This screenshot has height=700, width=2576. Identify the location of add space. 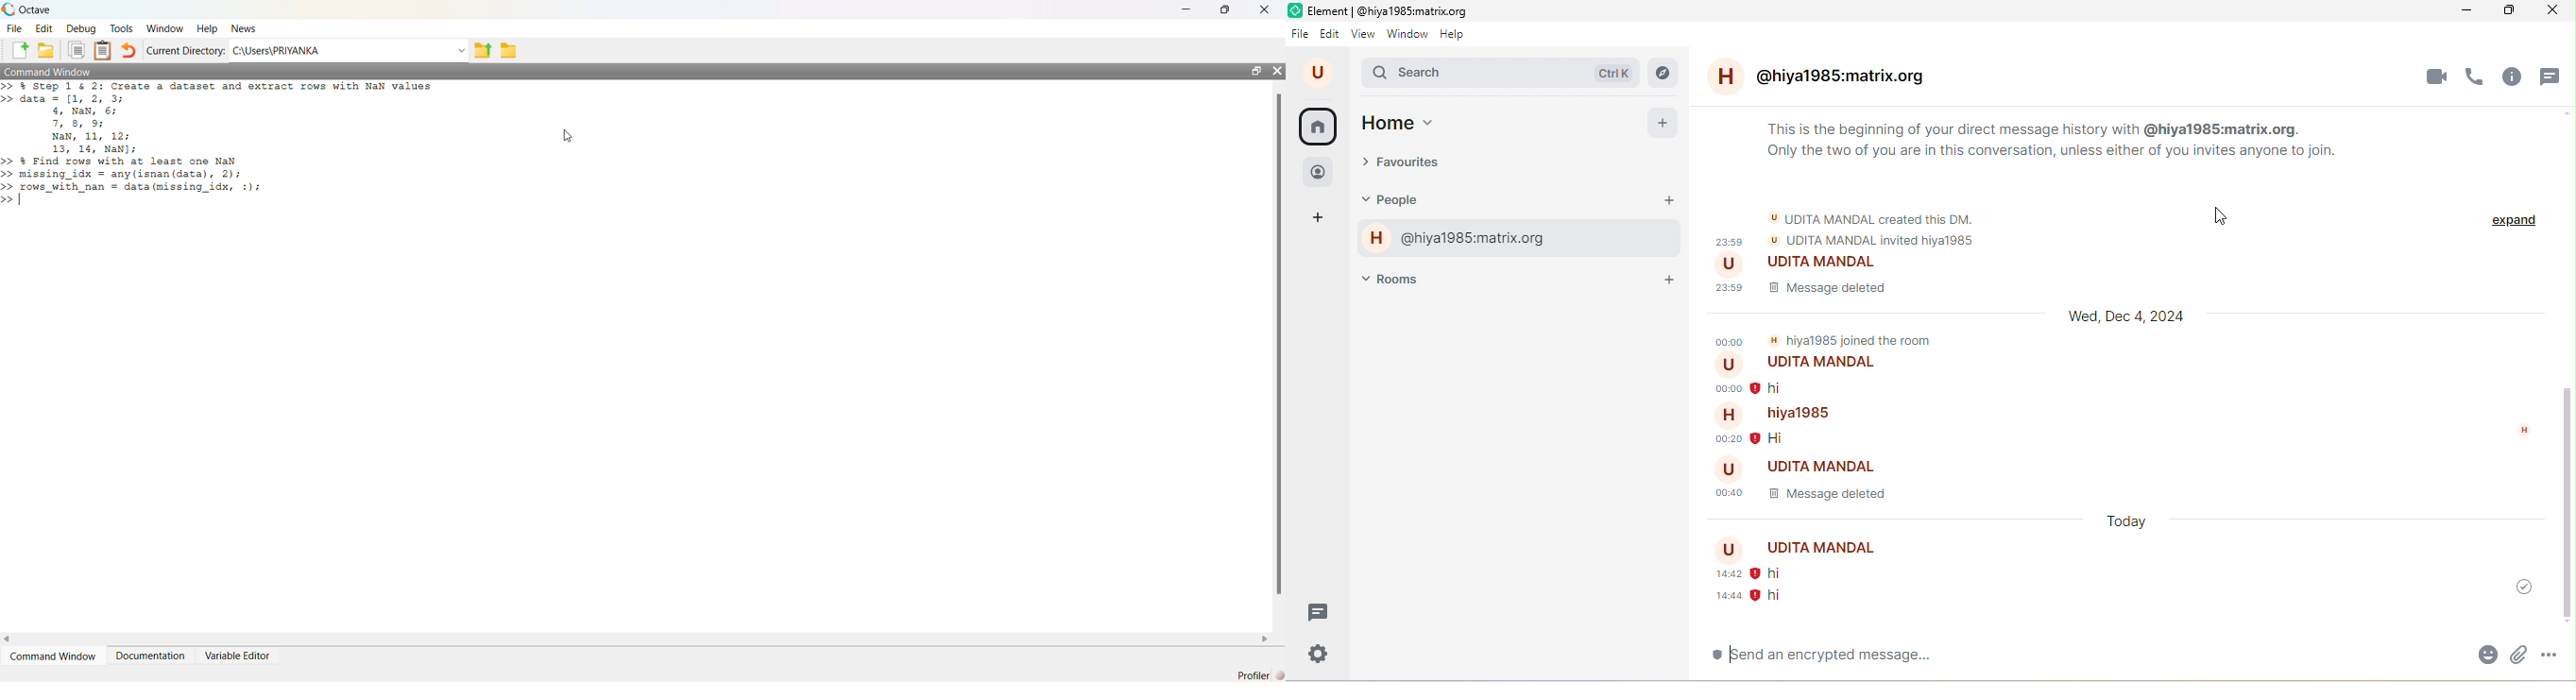
(1322, 220).